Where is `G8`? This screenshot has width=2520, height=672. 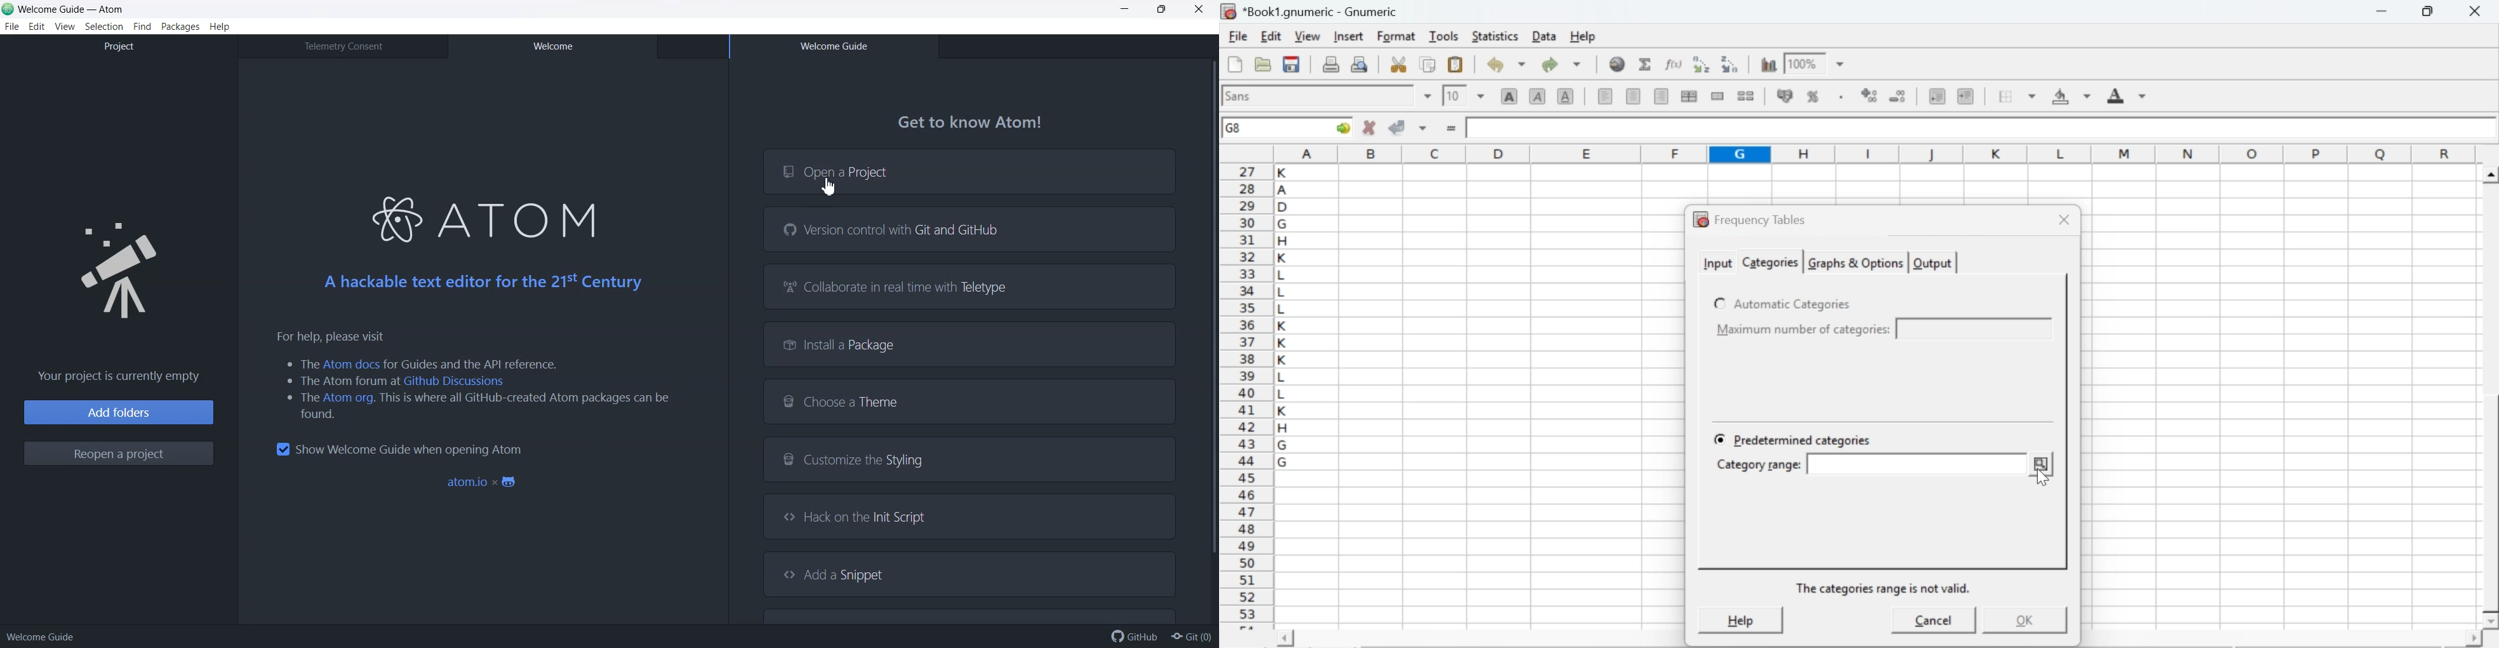
G8 is located at coordinates (1236, 128).